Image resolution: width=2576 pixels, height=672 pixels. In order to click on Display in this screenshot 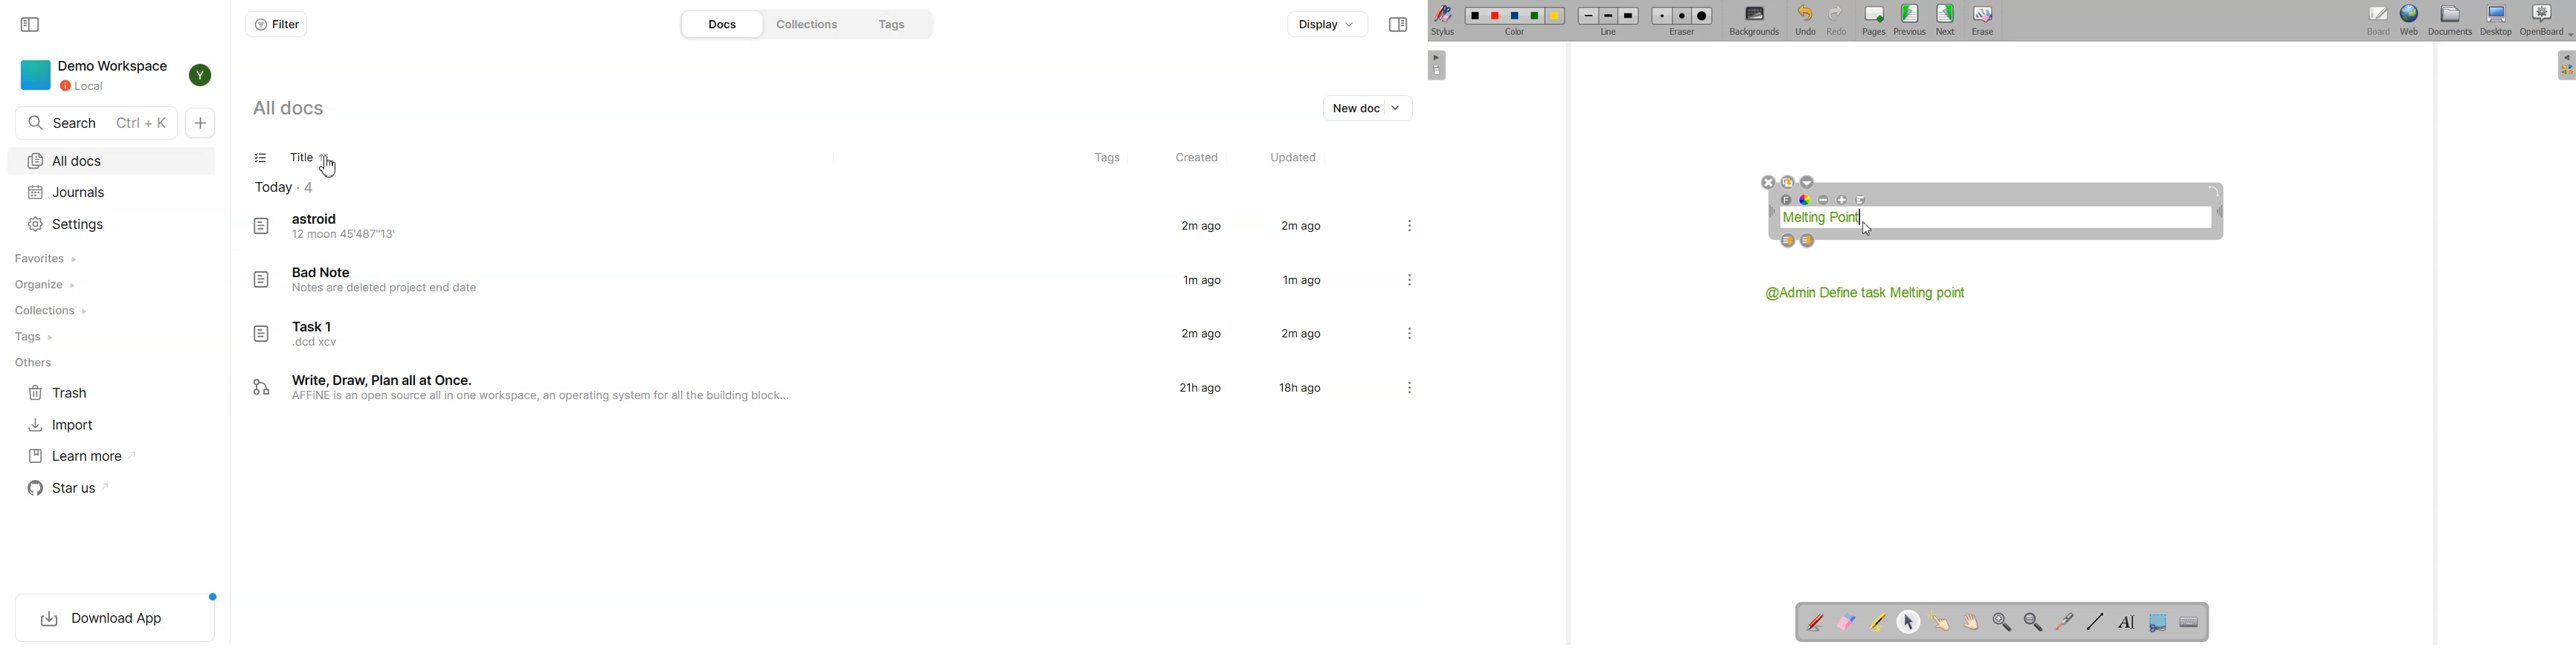, I will do `click(1328, 24)`.